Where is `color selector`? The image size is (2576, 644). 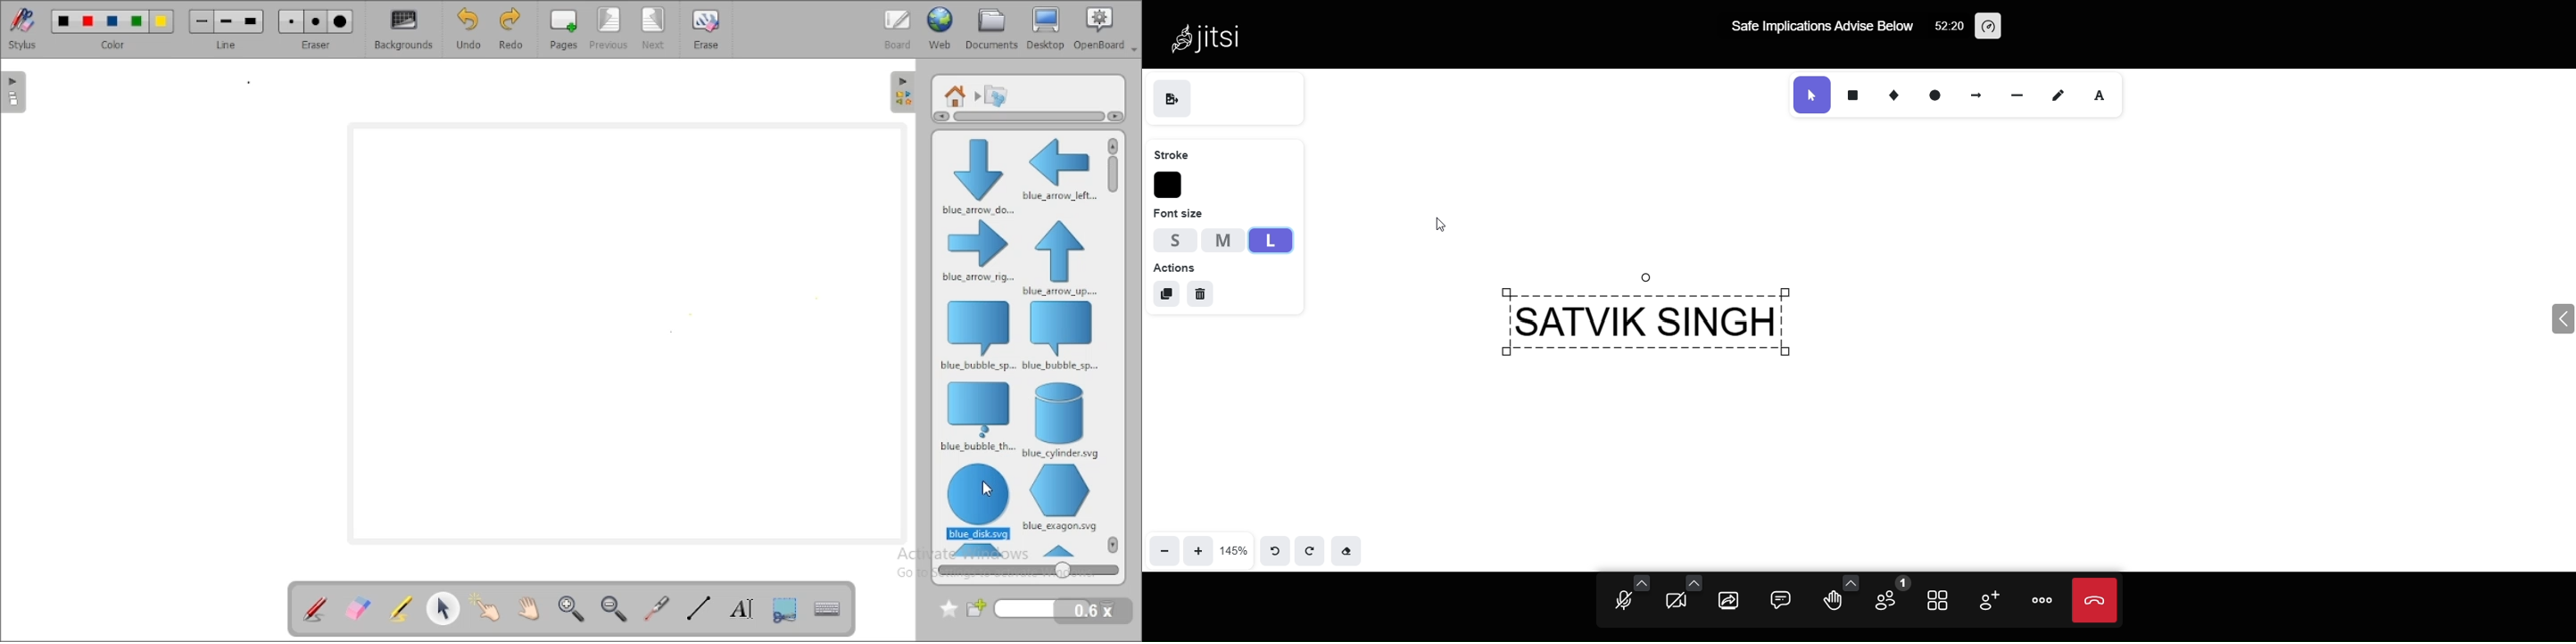 color selector is located at coordinates (1170, 186).